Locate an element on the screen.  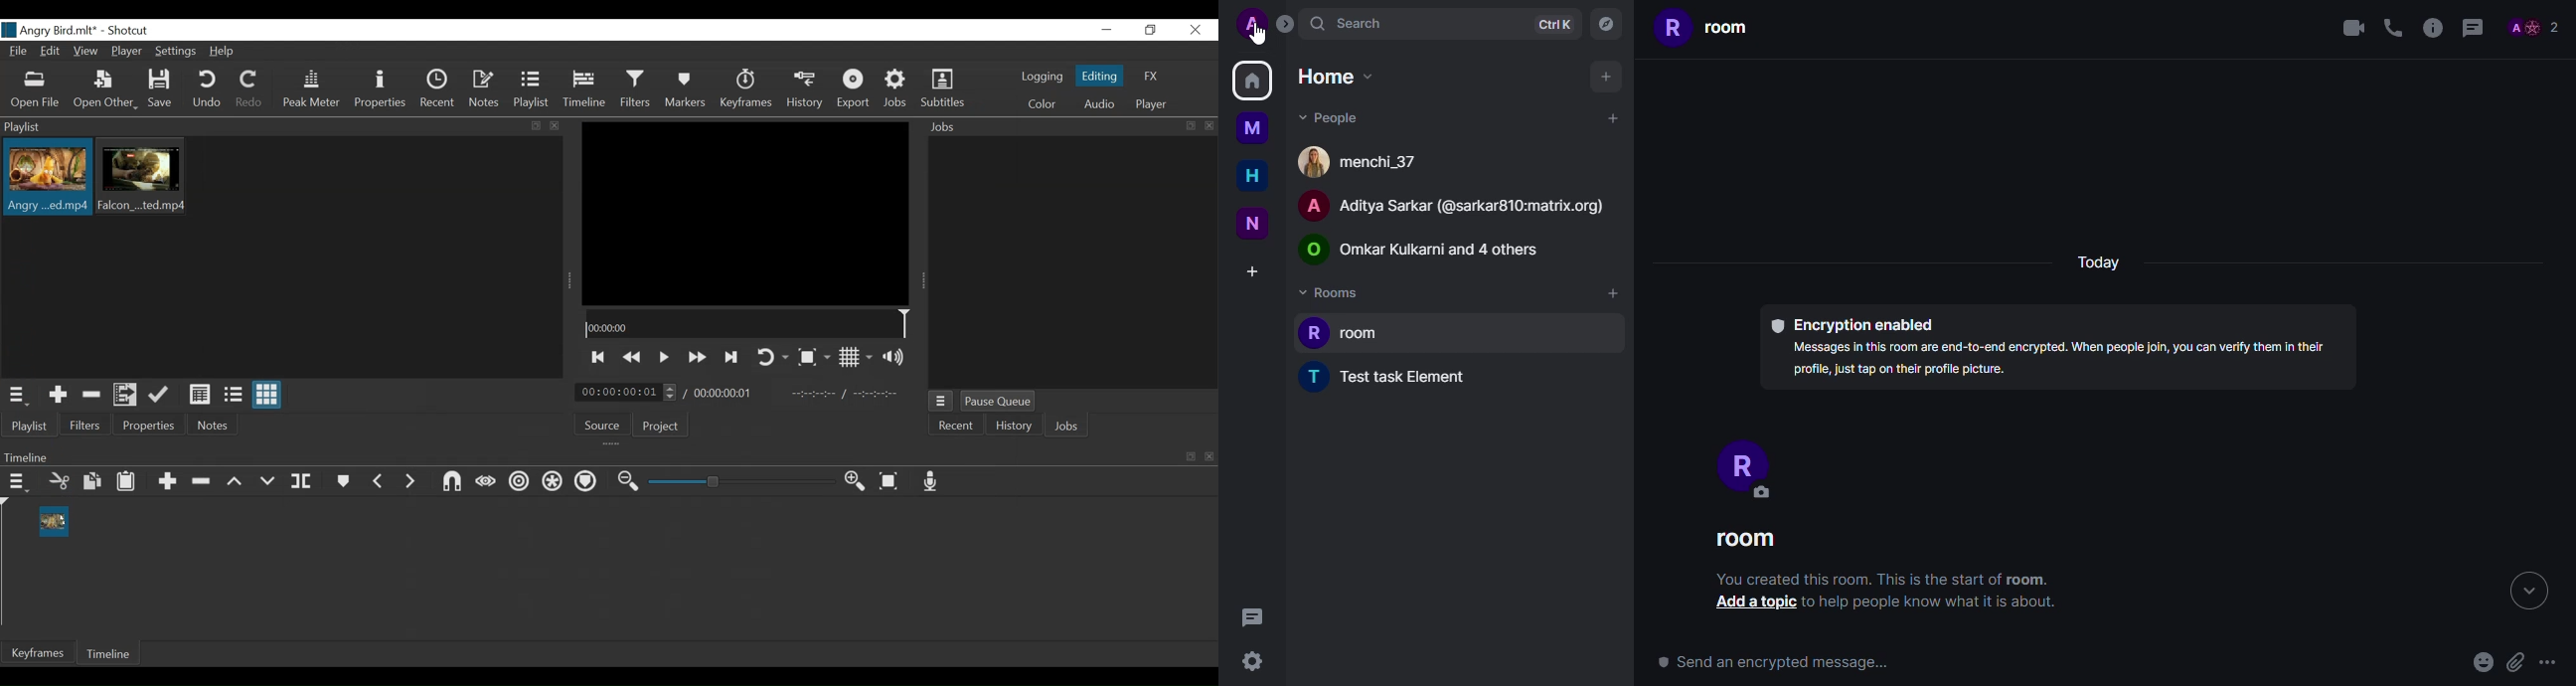
Media Viewer is located at coordinates (745, 213).